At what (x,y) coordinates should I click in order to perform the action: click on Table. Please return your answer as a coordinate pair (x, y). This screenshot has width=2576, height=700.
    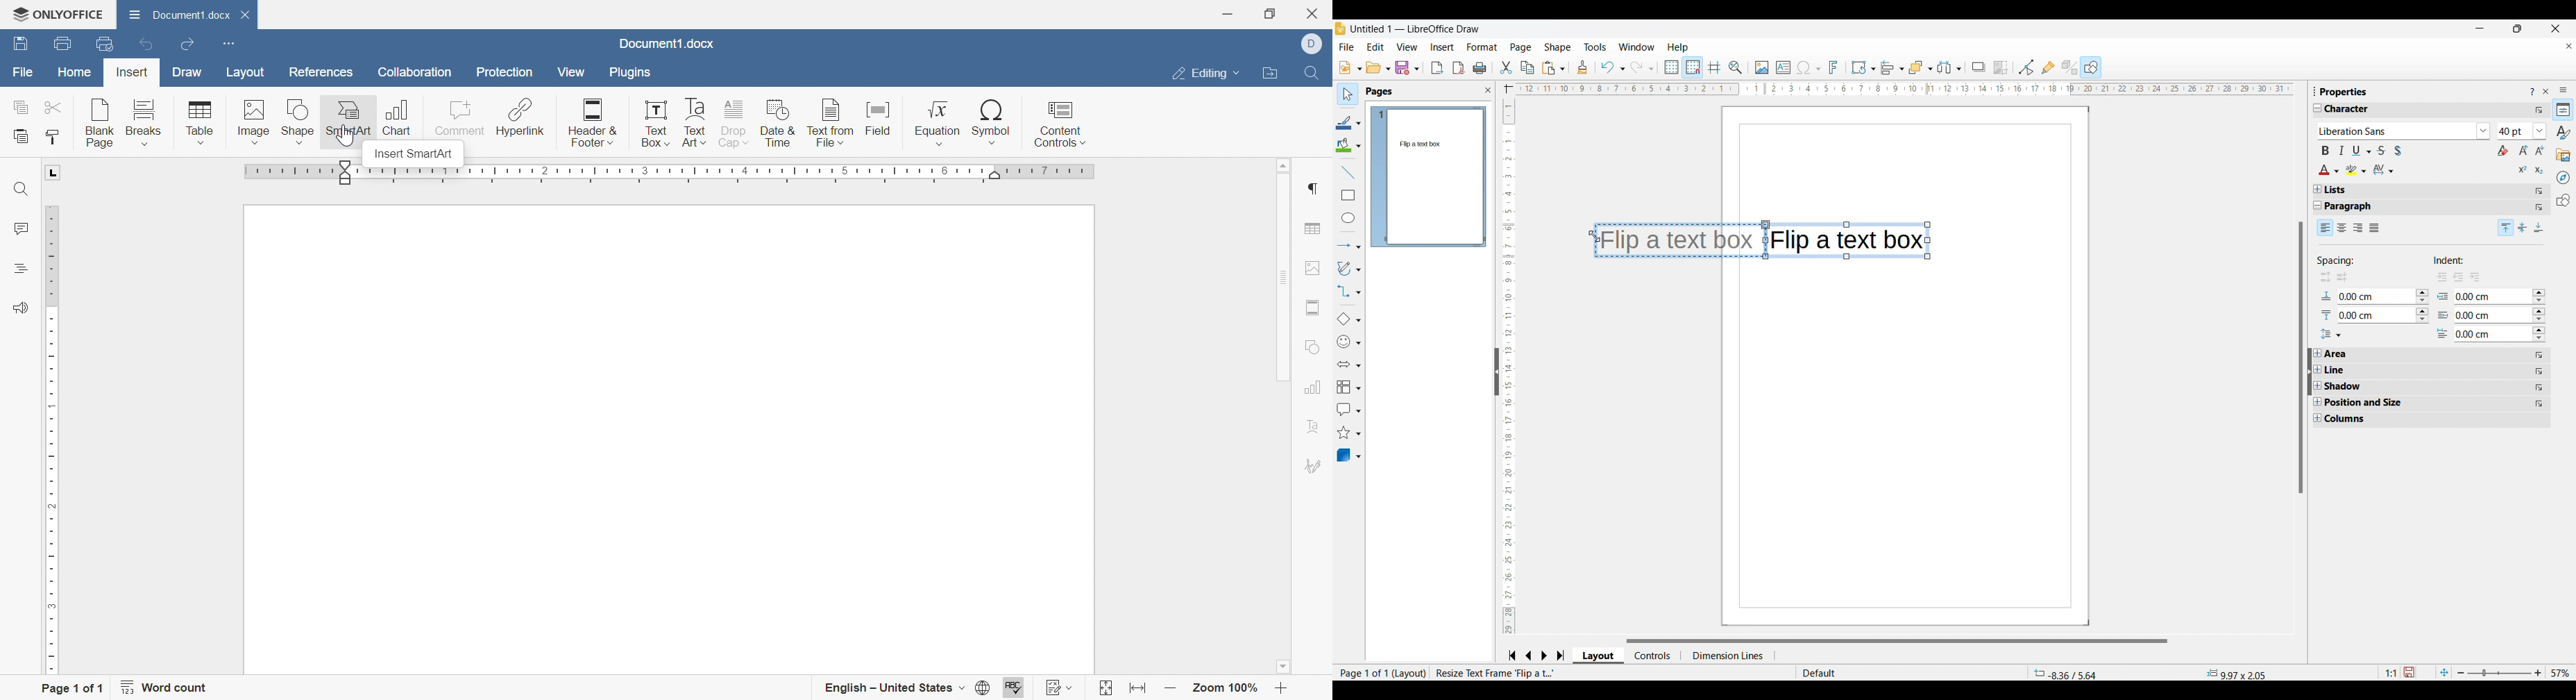
    Looking at the image, I should click on (201, 123).